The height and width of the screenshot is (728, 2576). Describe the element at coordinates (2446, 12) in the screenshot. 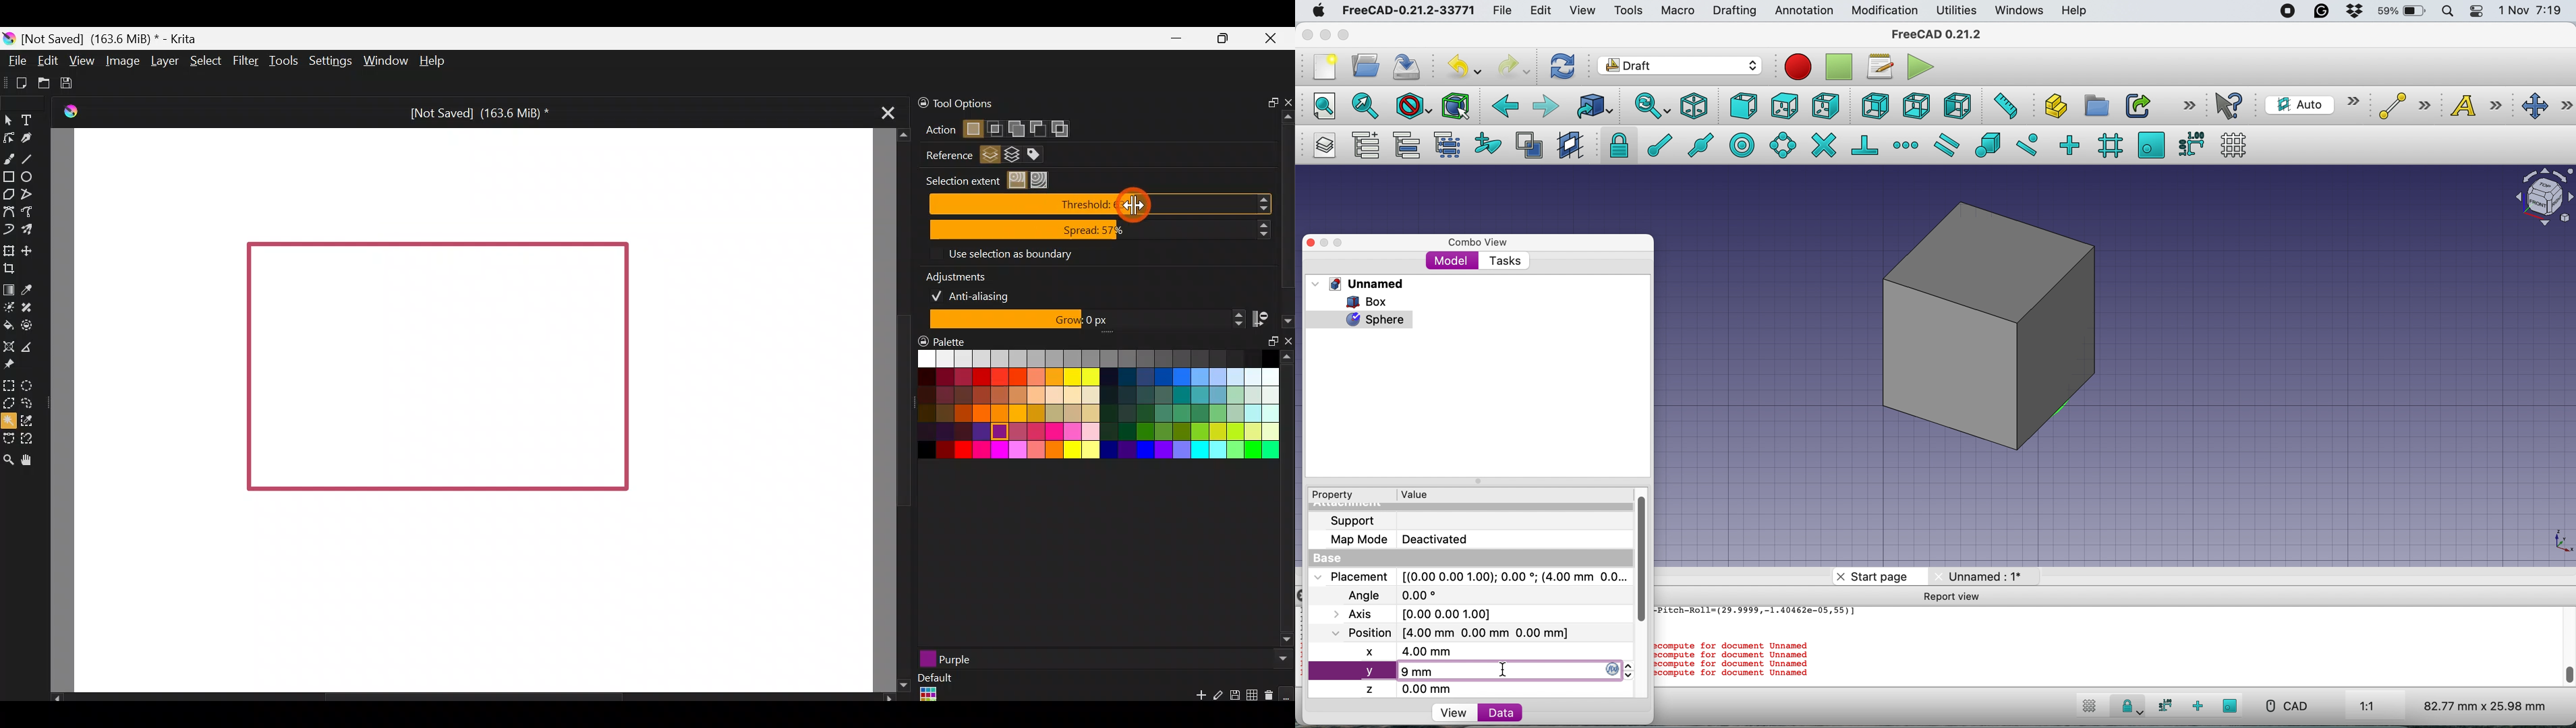

I see `spotlight search` at that location.